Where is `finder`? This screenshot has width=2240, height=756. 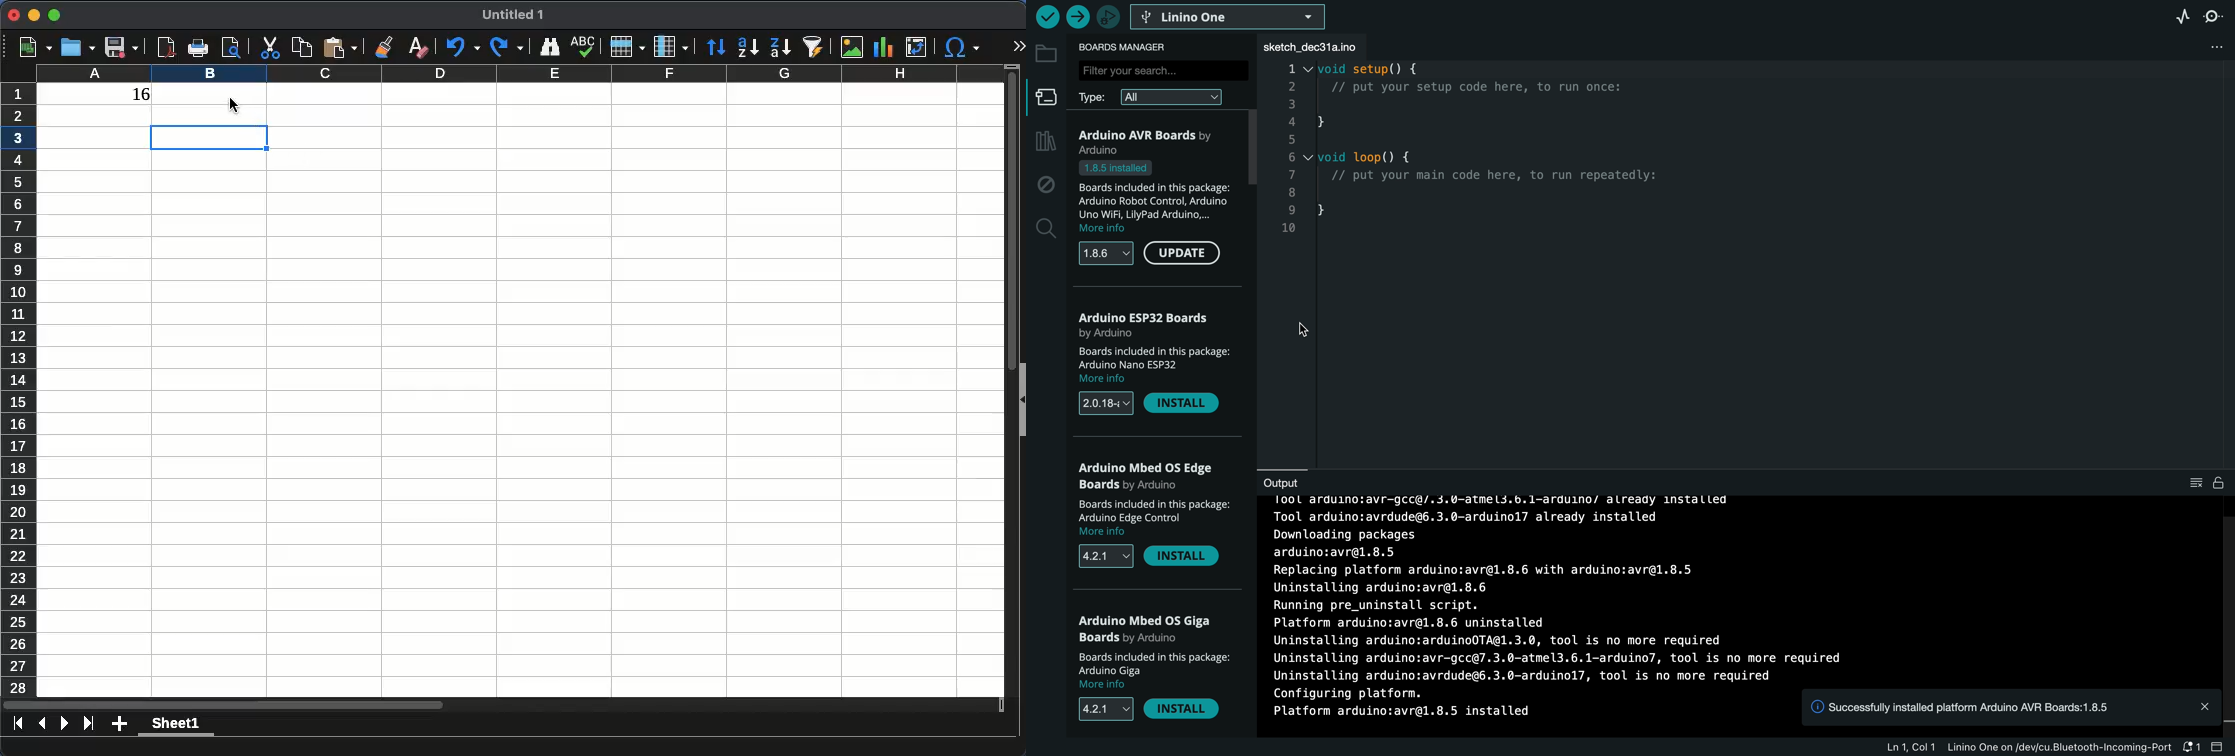
finder is located at coordinates (548, 48).